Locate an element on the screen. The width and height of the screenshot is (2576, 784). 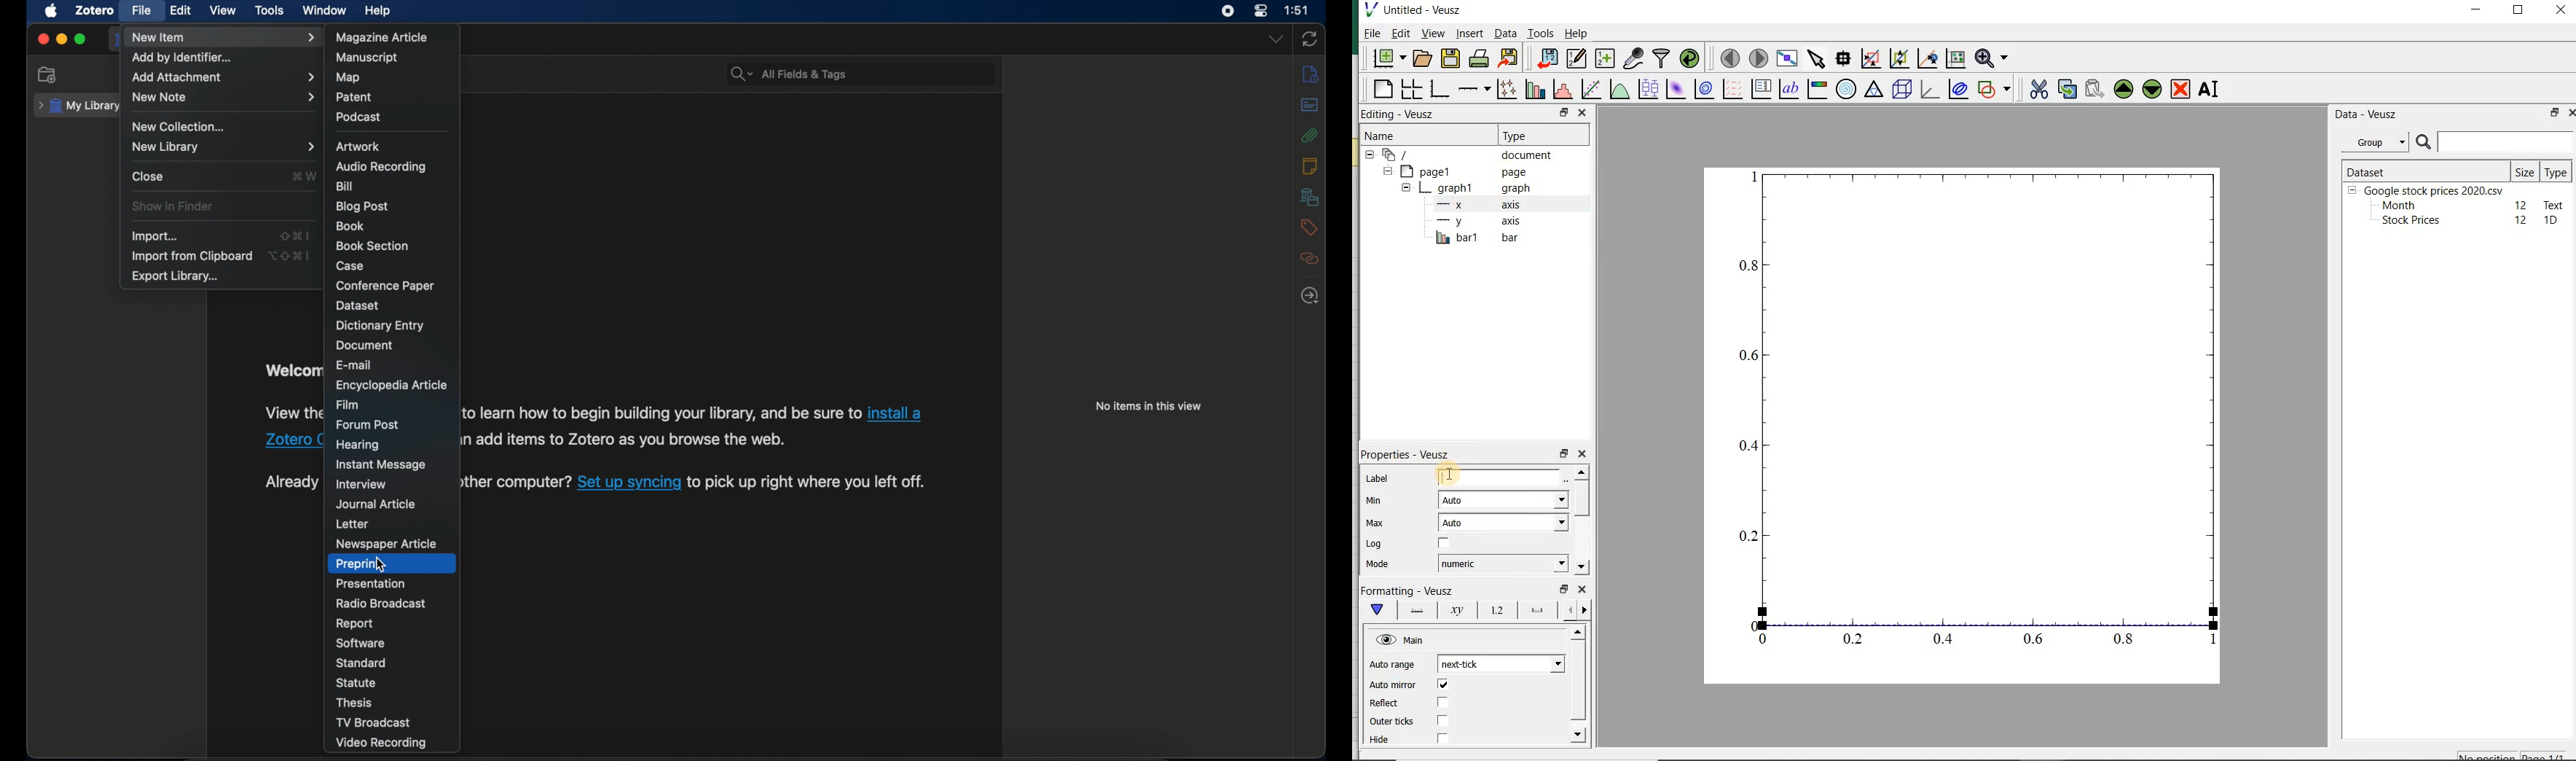
3d graph is located at coordinates (1929, 90).